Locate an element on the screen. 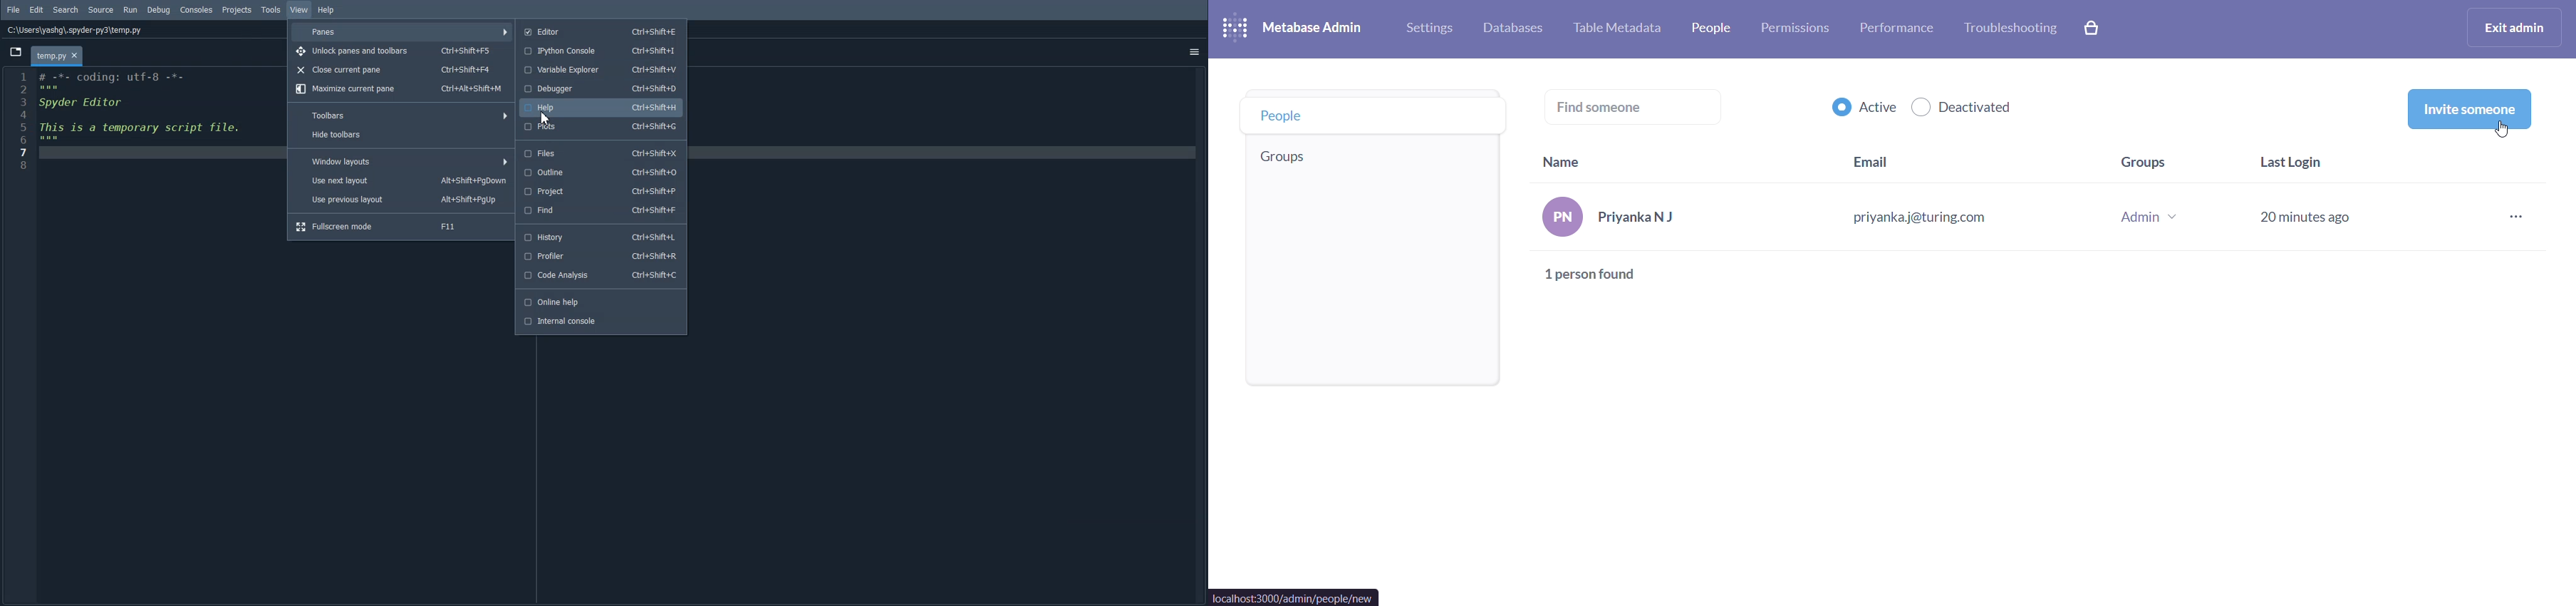  exit admin is located at coordinates (2517, 27).